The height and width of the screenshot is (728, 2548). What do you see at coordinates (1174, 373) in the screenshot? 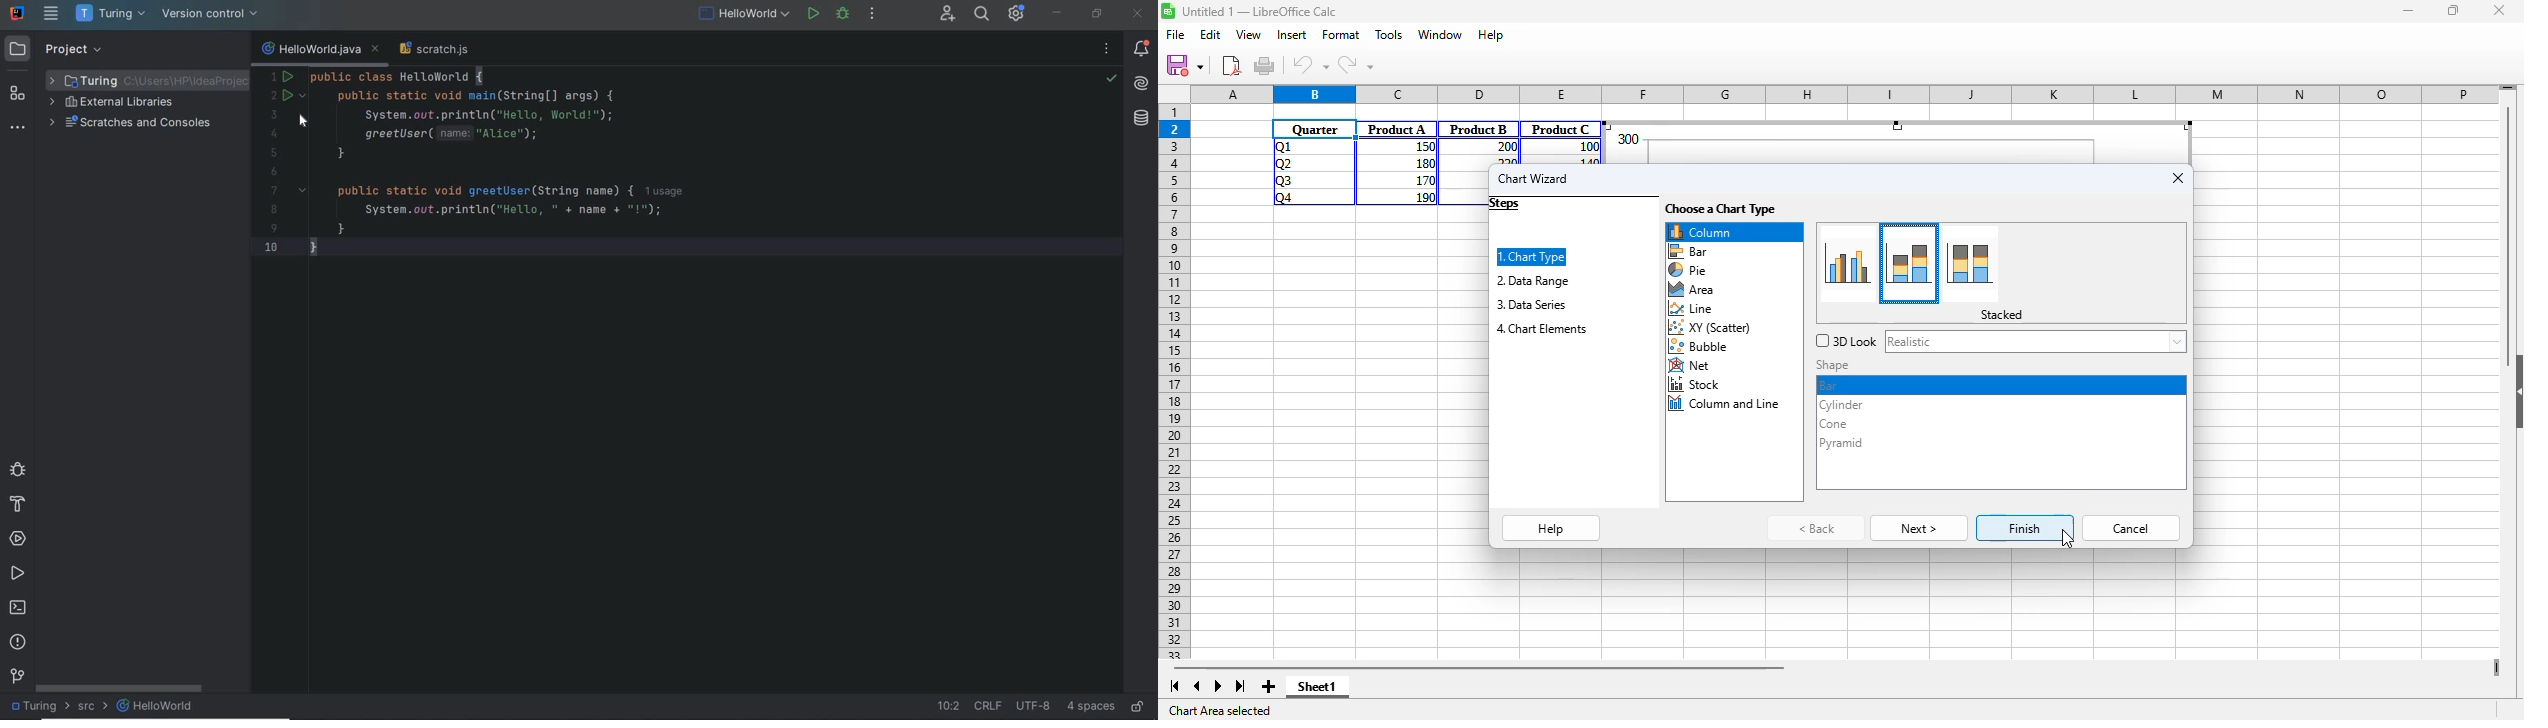
I see `rows` at bounding box center [1174, 373].